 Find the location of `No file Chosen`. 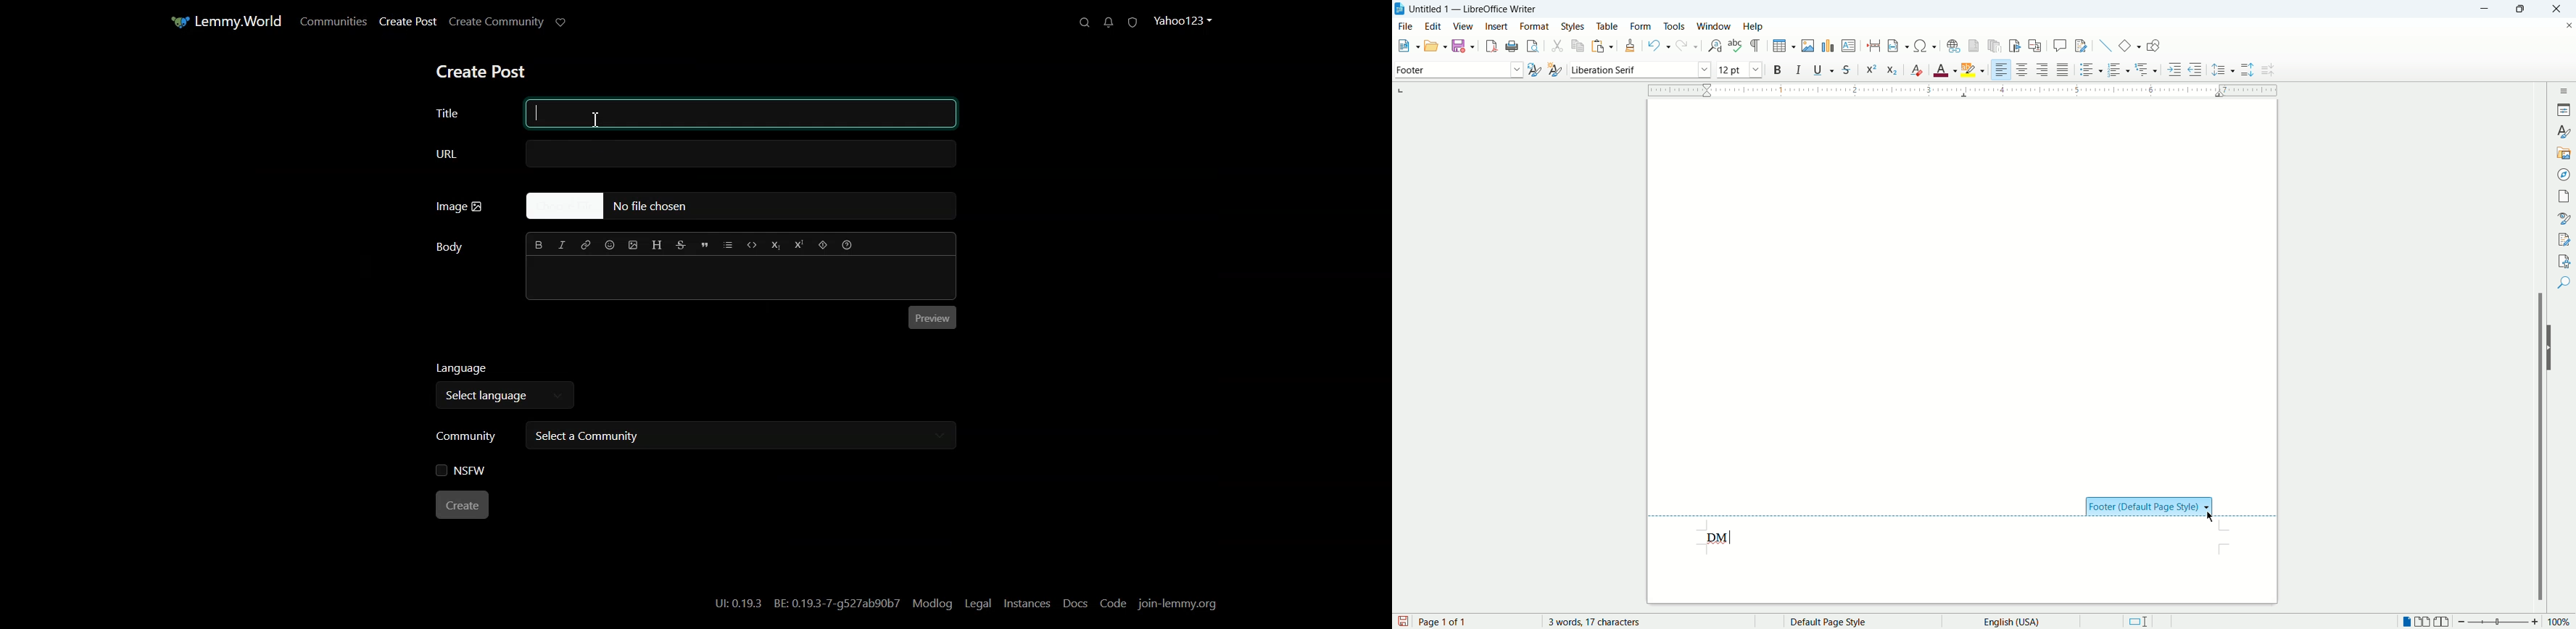

No file Chosen is located at coordinates (740, 207).